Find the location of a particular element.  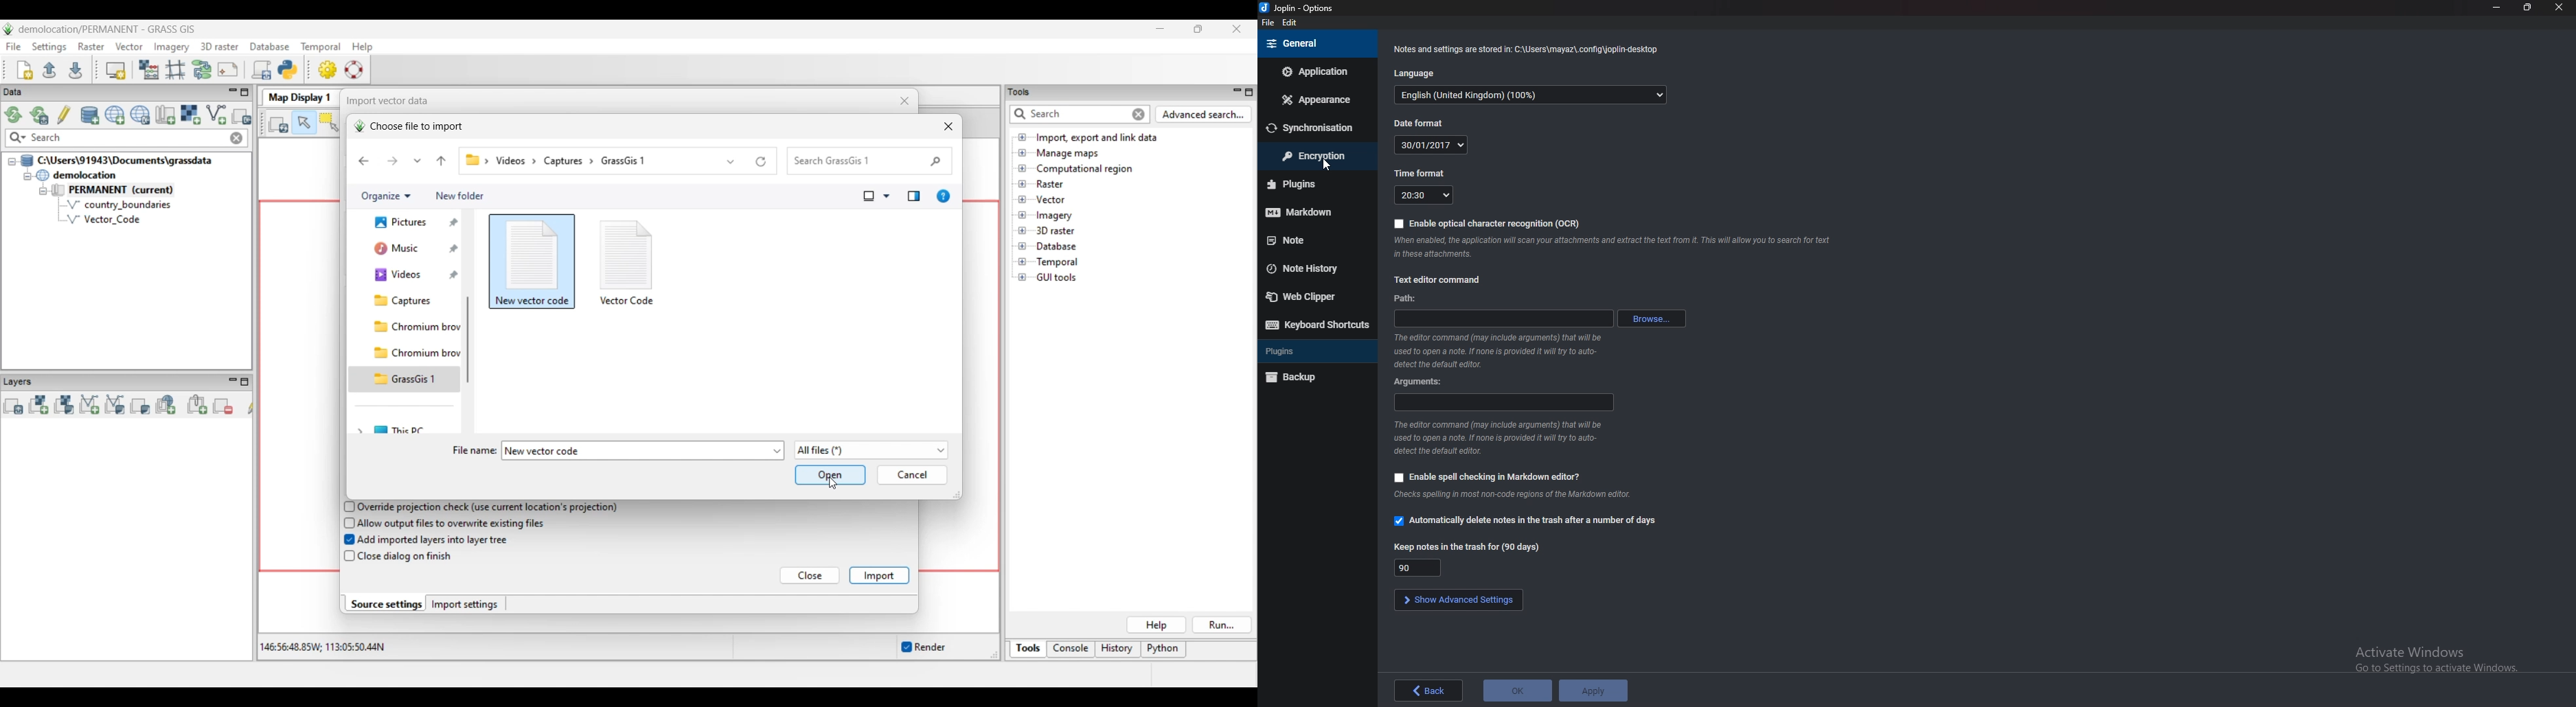

file is located at coordinates (1267, 22).